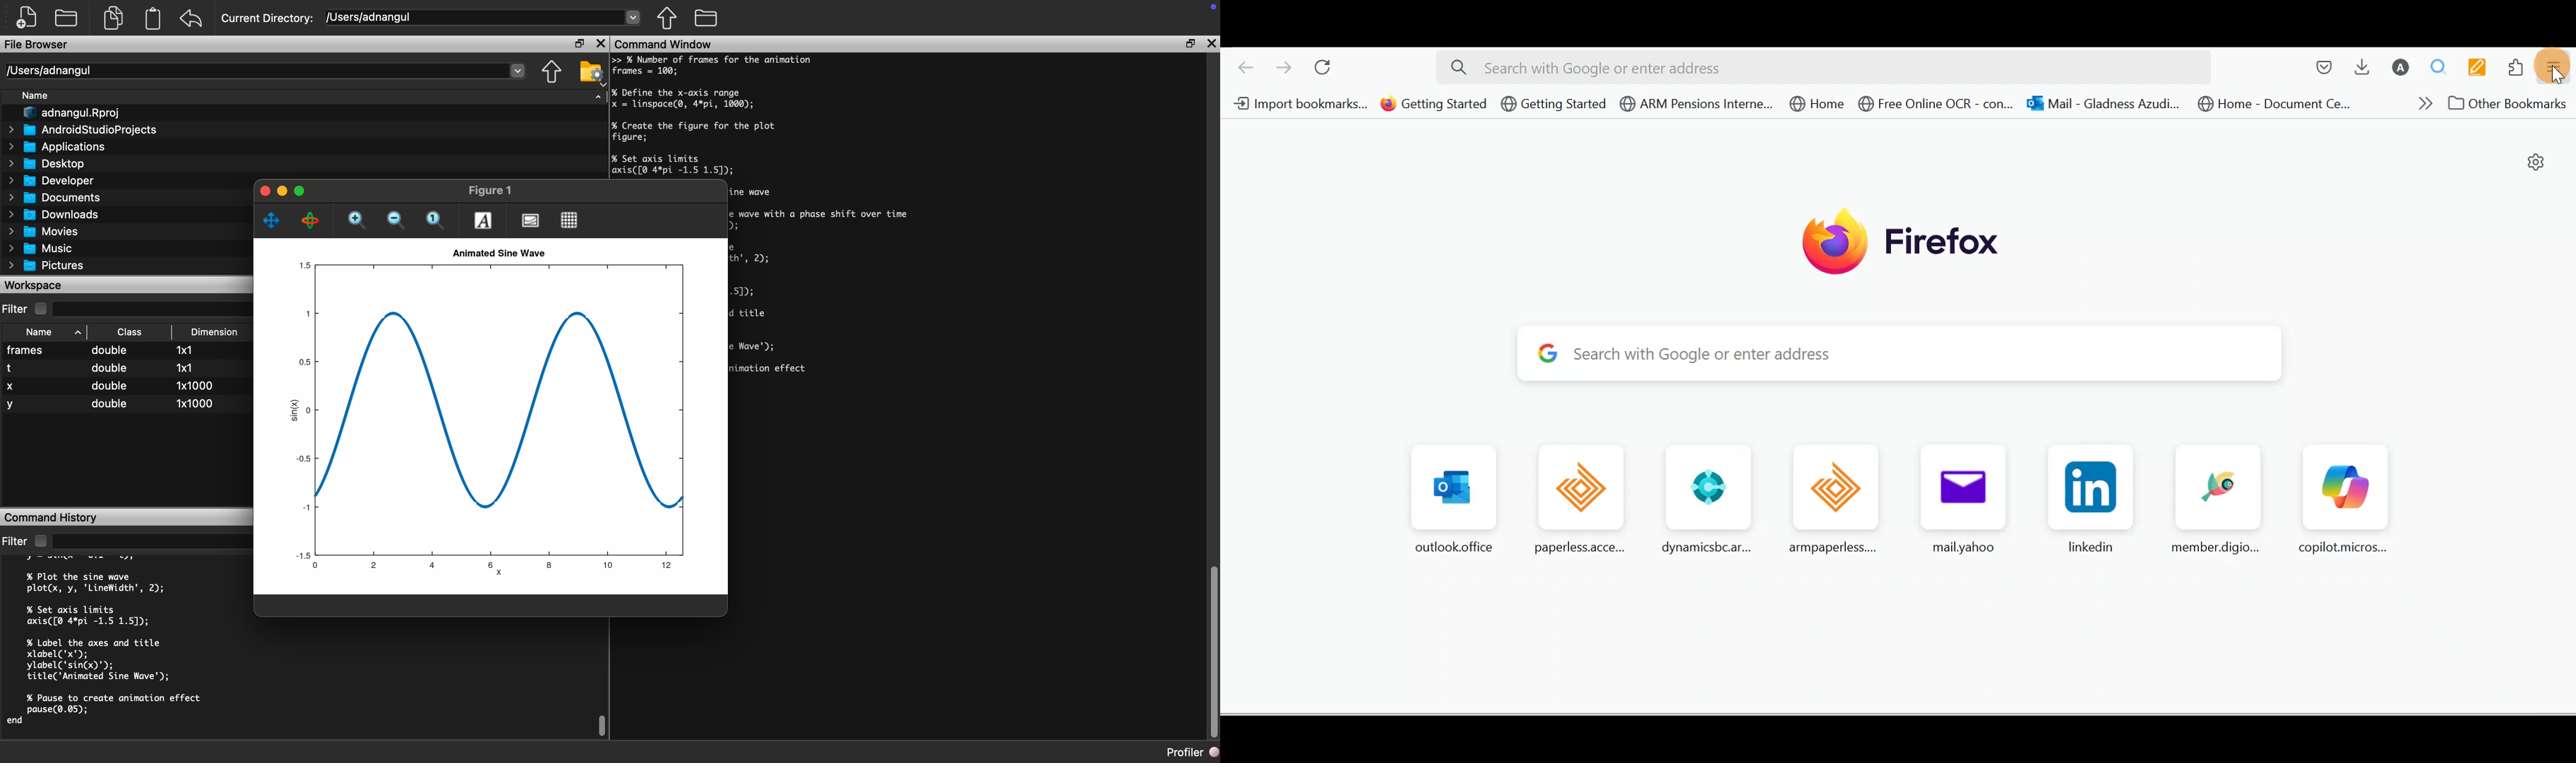 The width and height of the screenshot is (2576, 784). Describe the element at coordinates (1914, 242) in the screenshot. I see `Firefox logo` at that location.